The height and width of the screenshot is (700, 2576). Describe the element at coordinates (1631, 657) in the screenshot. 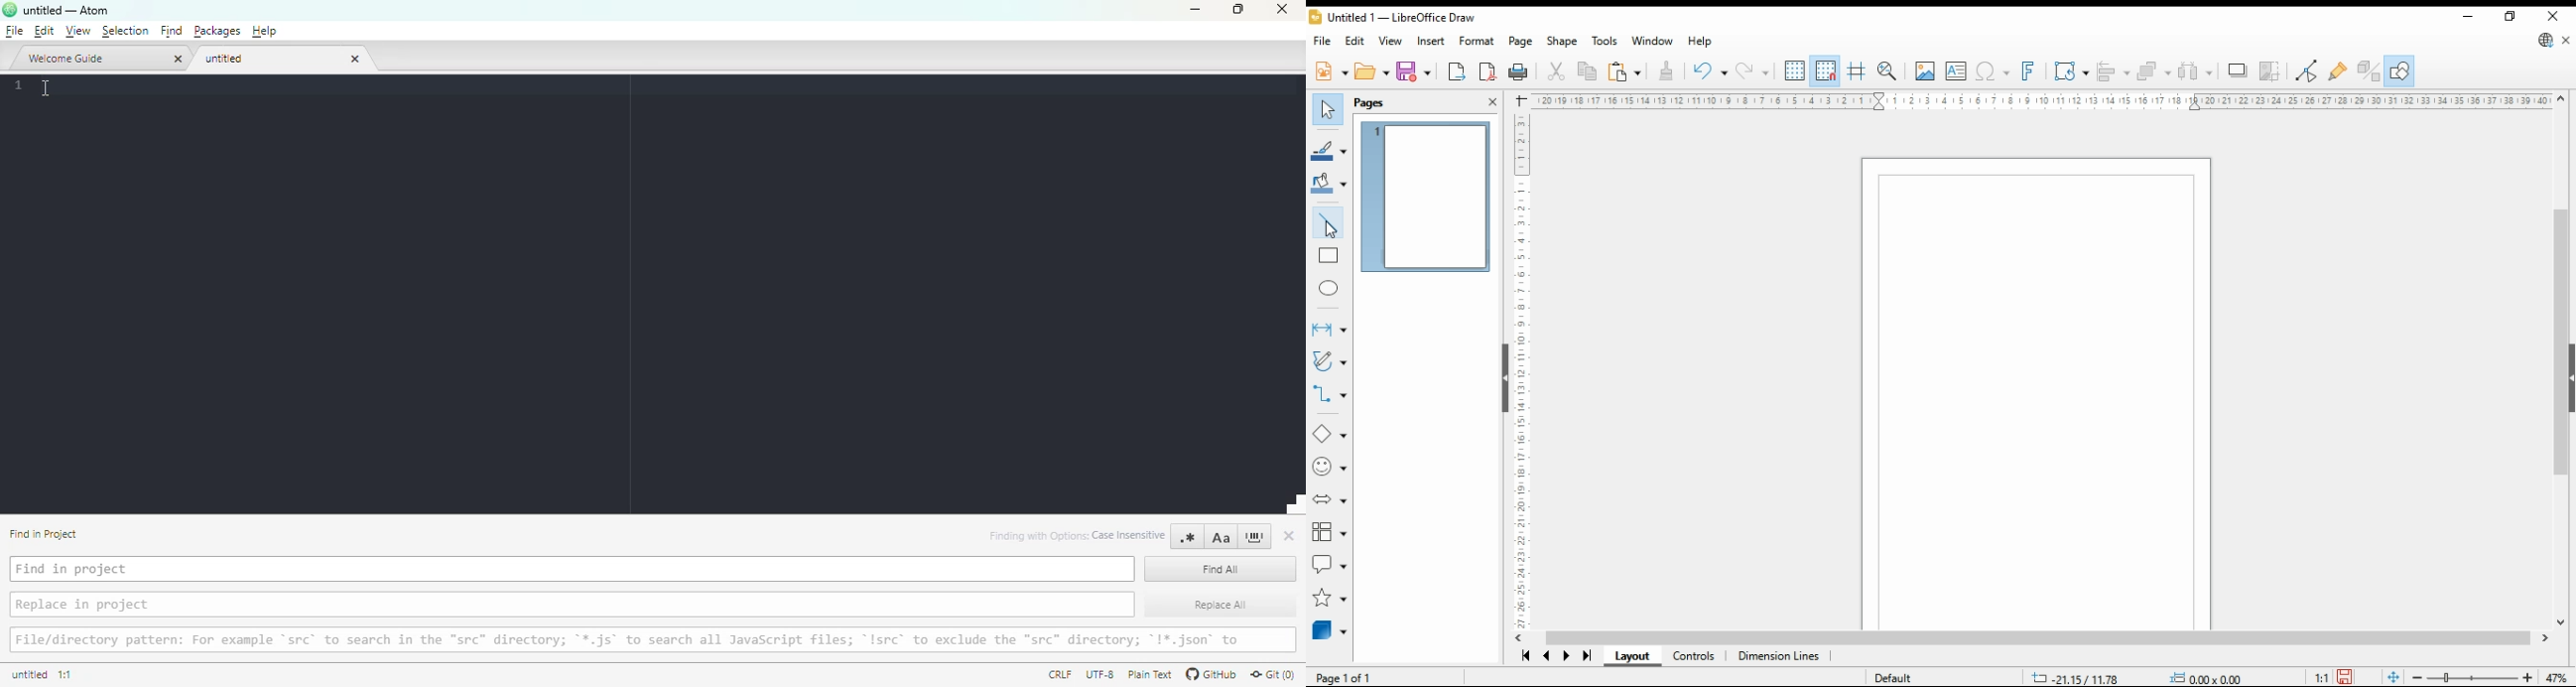

I see `layout` at that location.